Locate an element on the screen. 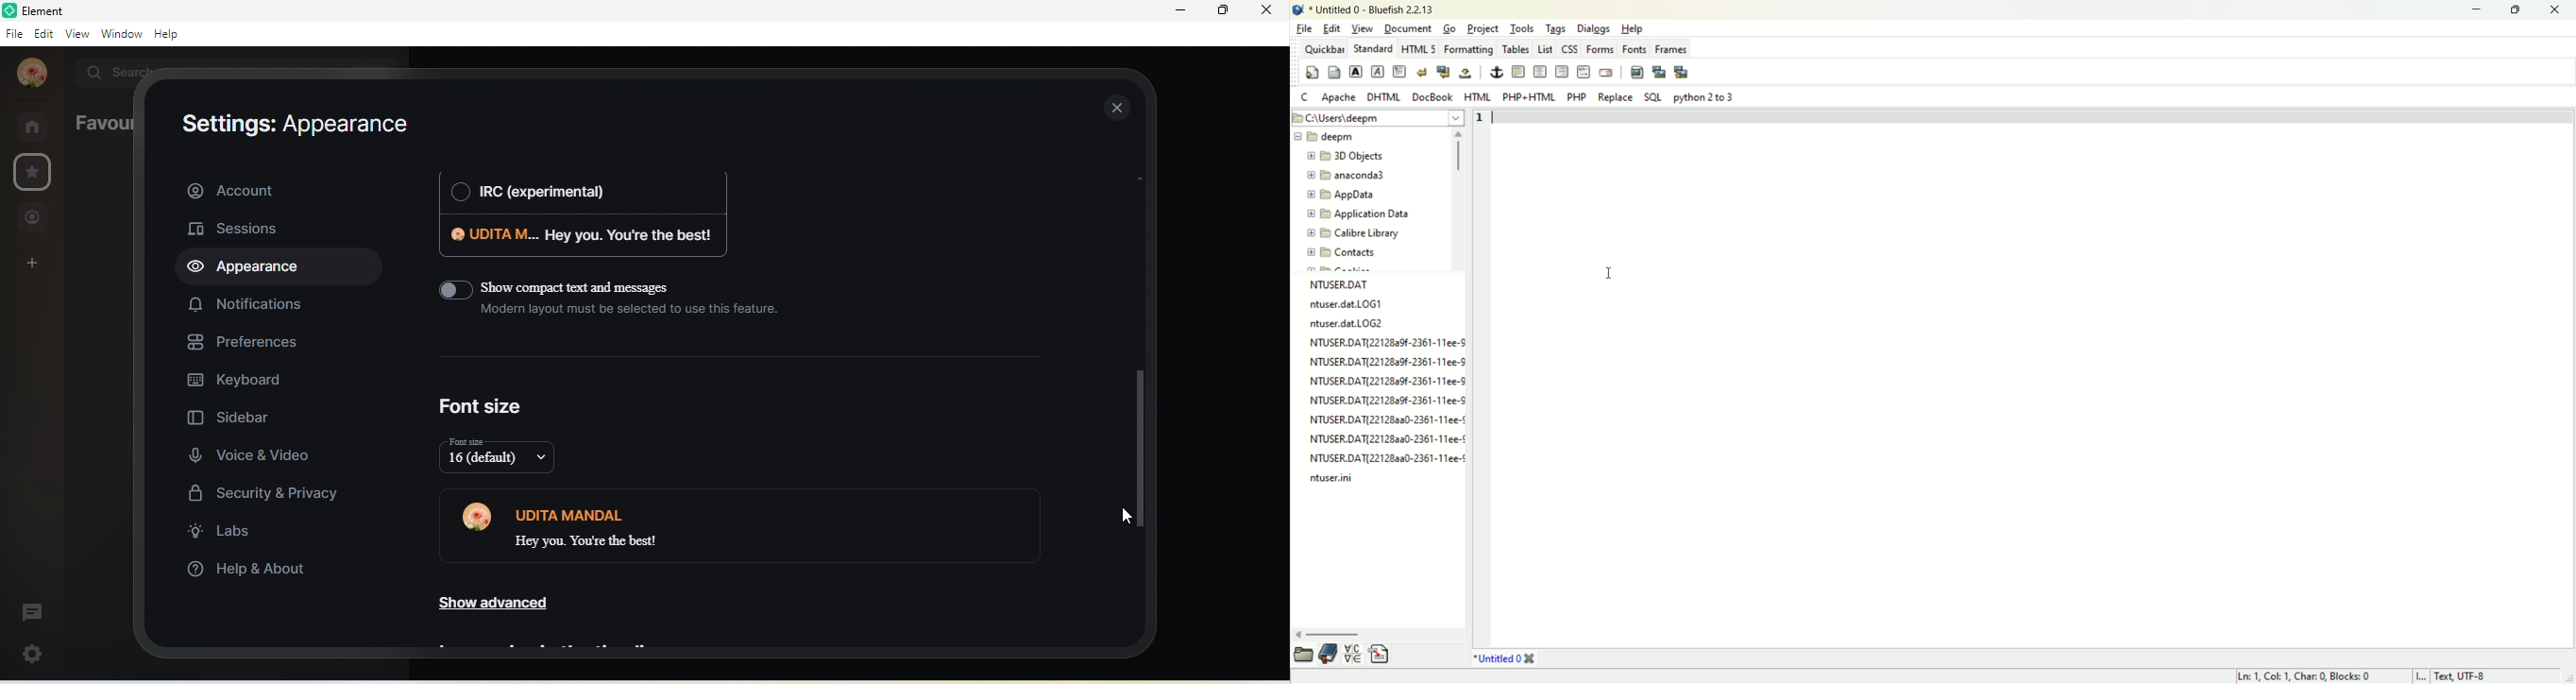 Image resolution: width=2576 pixels, height=700 pixels. PHP+HTML is located at coordinates (1527, 97).